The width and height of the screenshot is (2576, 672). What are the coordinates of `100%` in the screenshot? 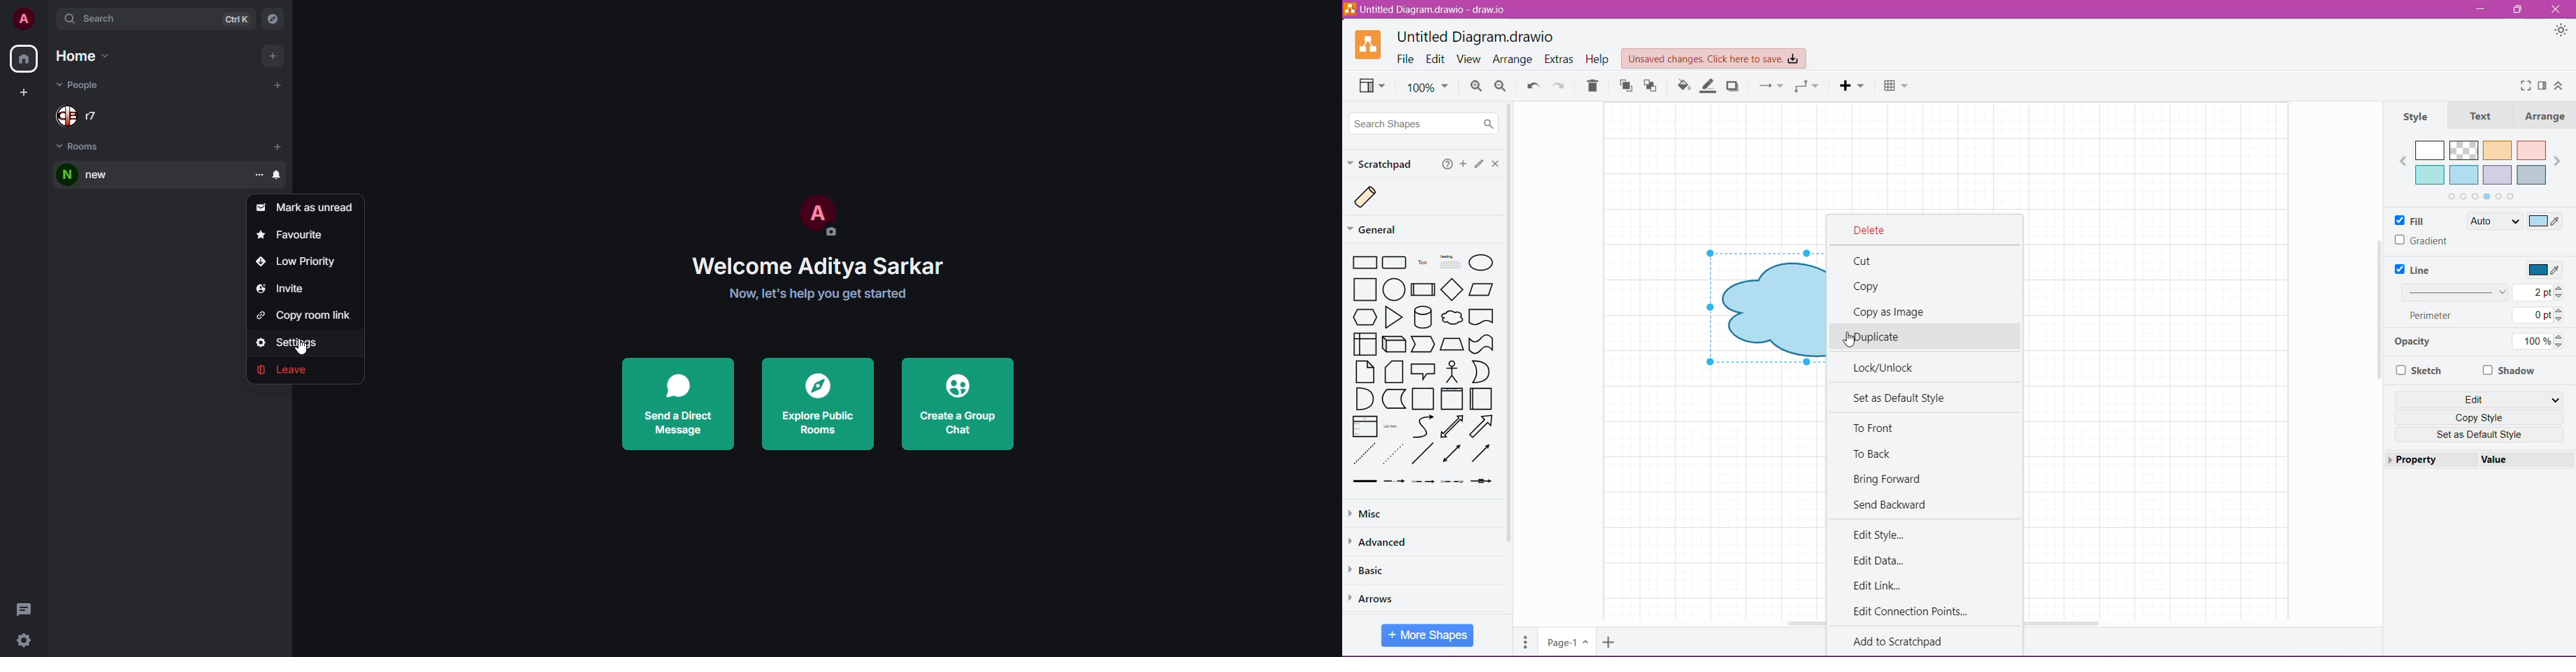 It's located at (2543, 342).